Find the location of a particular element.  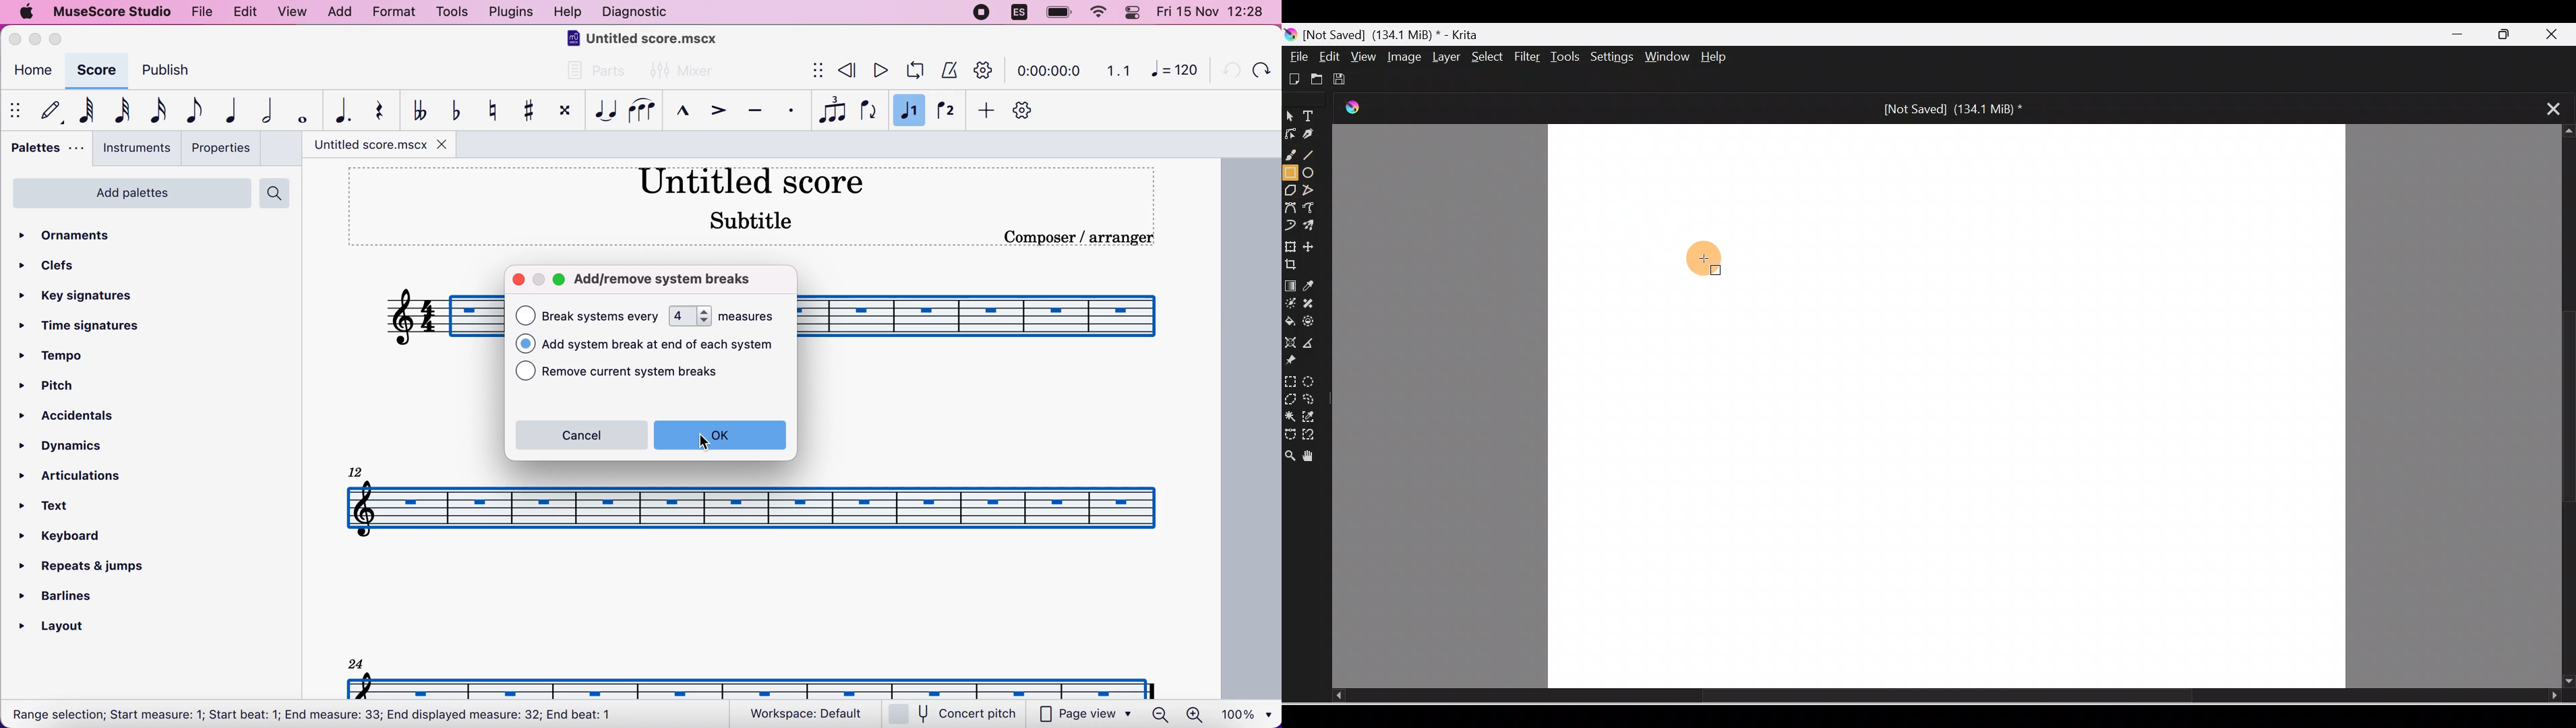

View is located at coordinates (1361, 56).